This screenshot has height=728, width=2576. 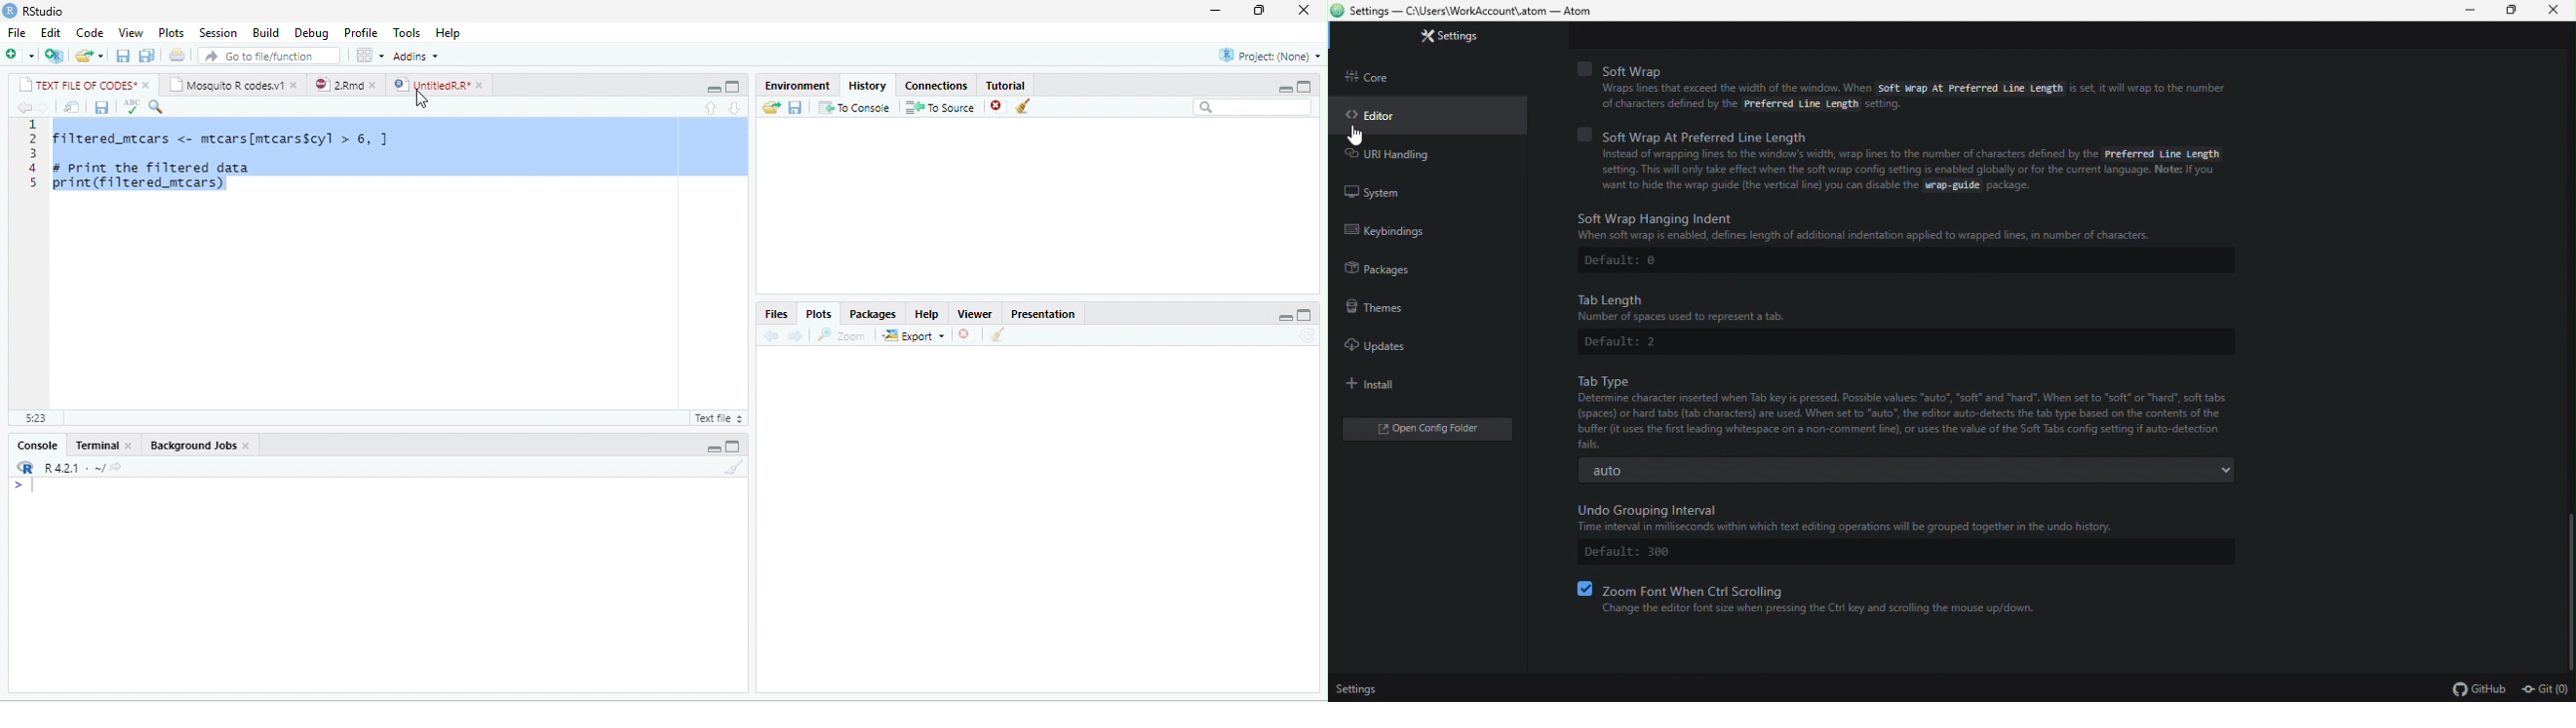 I want to click on maximize, so click(x=1304, y=87).